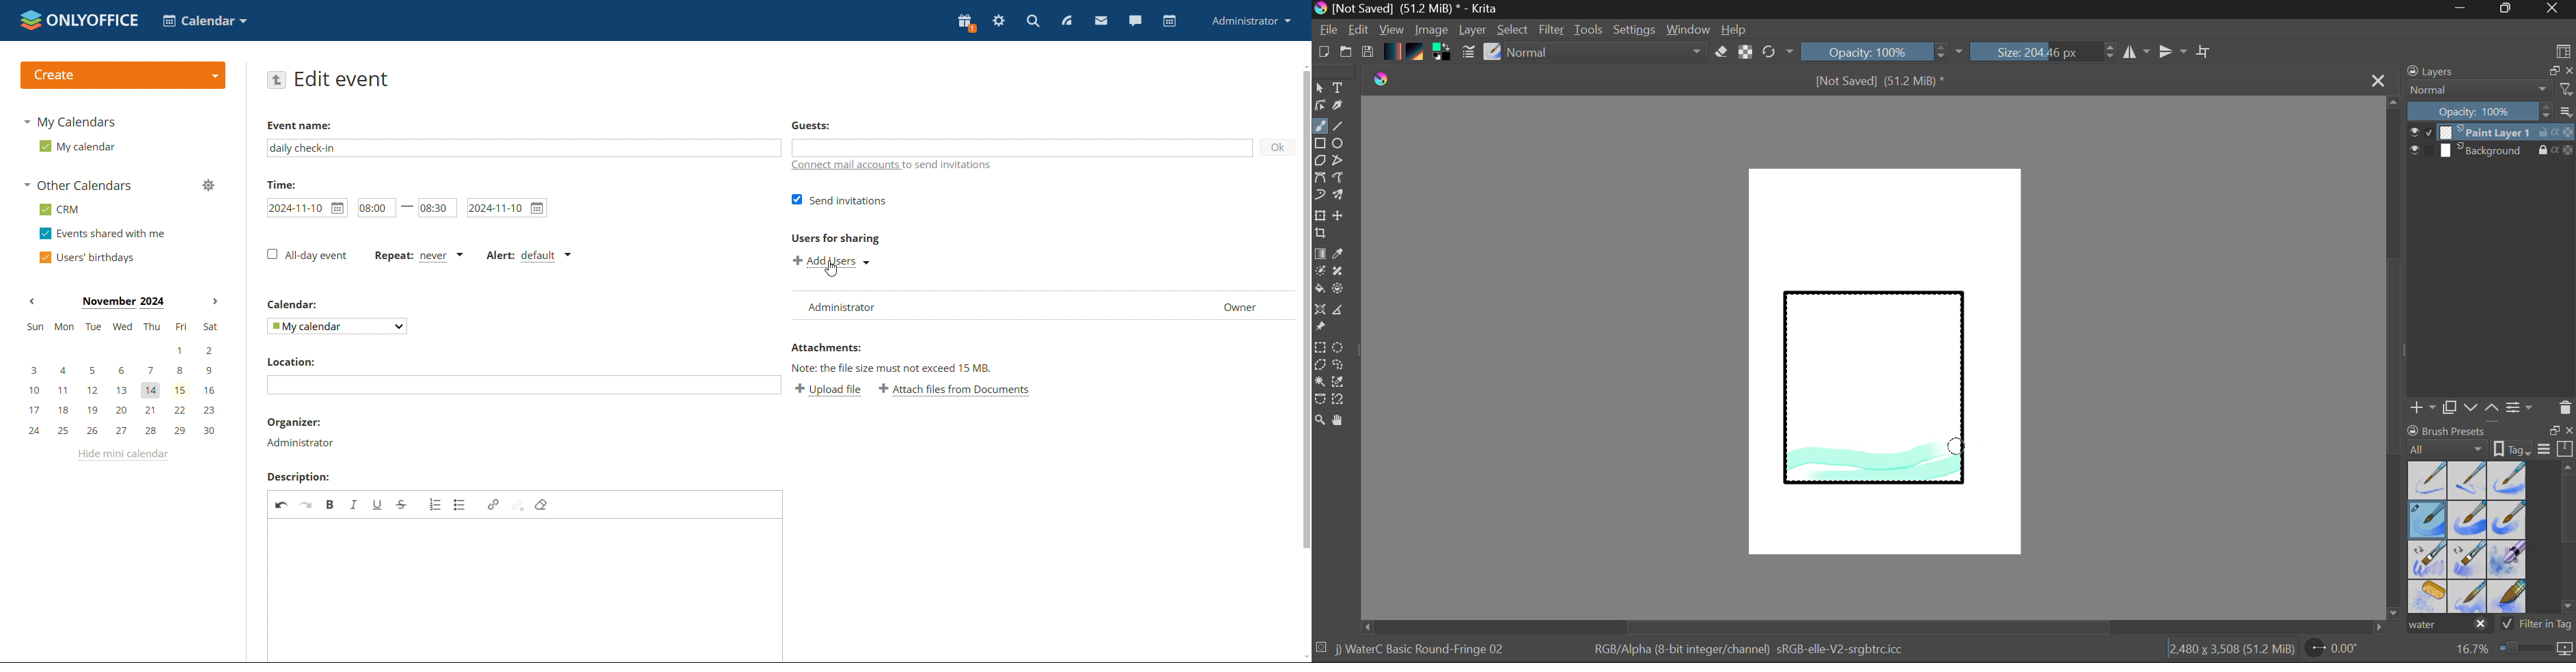 The height and width of the screenshot is (672, 2576). Describe the element at coordinates (2429, 479) in the screenshot. I see `Water C - Dry` at that location.